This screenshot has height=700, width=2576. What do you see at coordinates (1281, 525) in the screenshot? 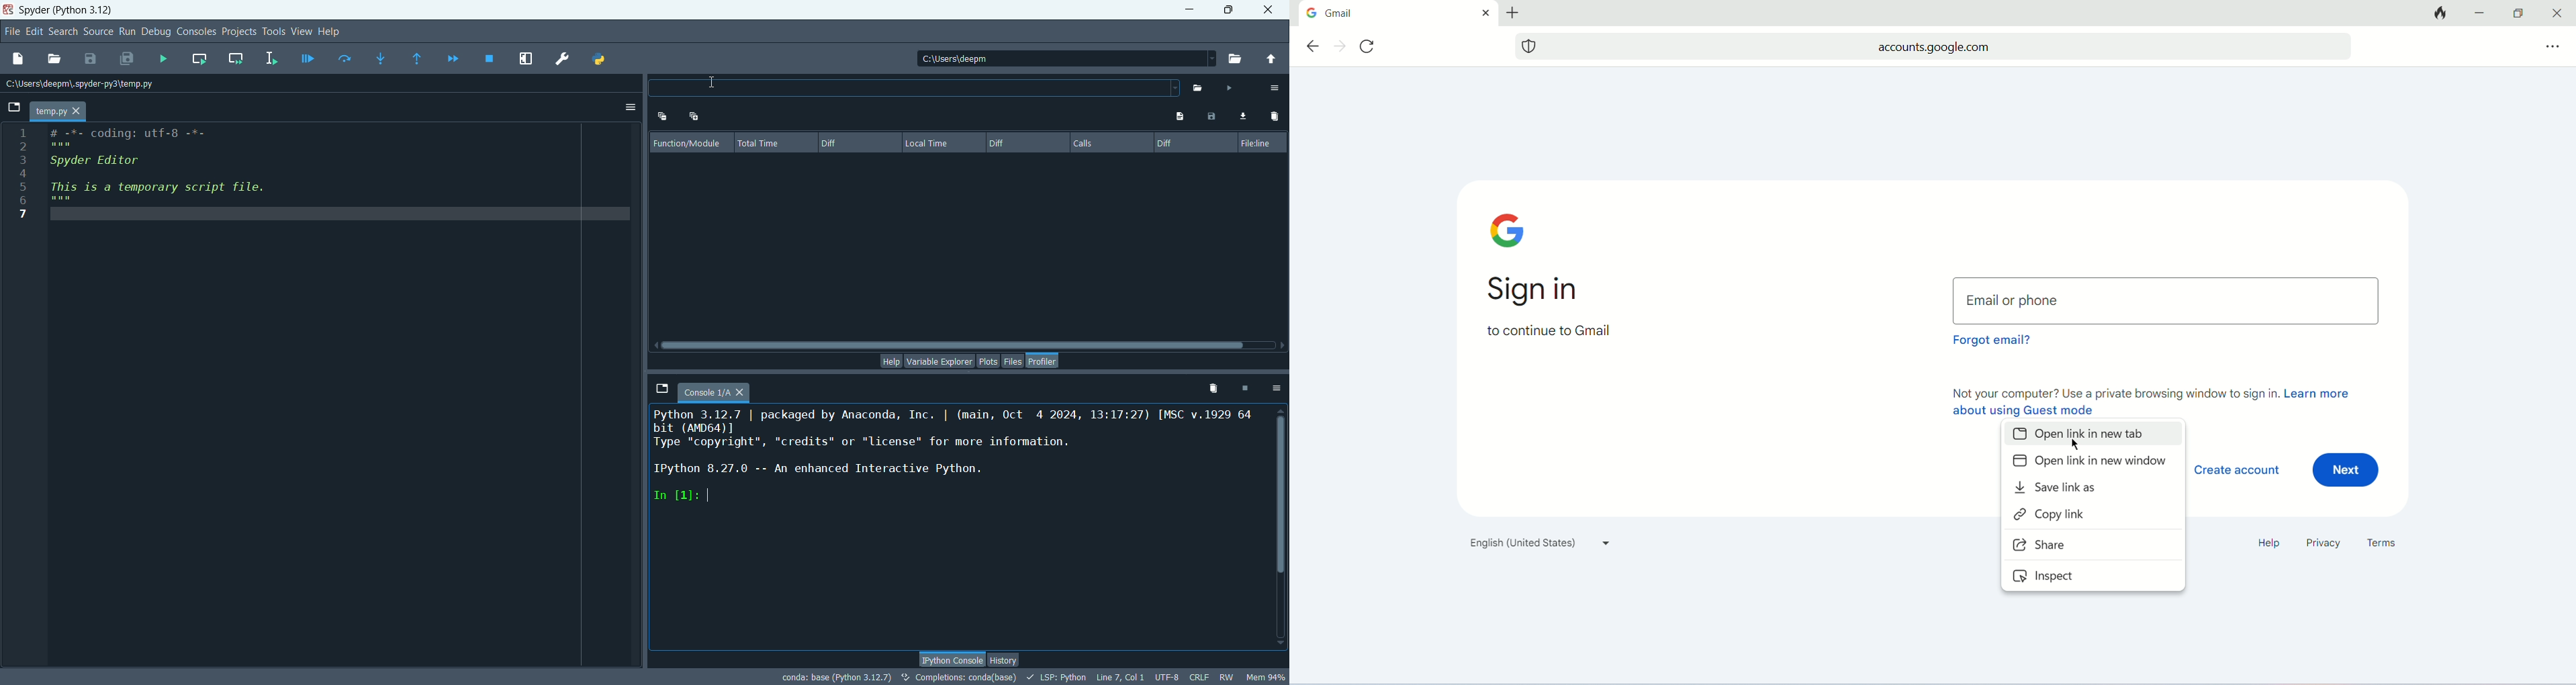
I see `vertical scroll bar` at bounding box center [1281, 525].